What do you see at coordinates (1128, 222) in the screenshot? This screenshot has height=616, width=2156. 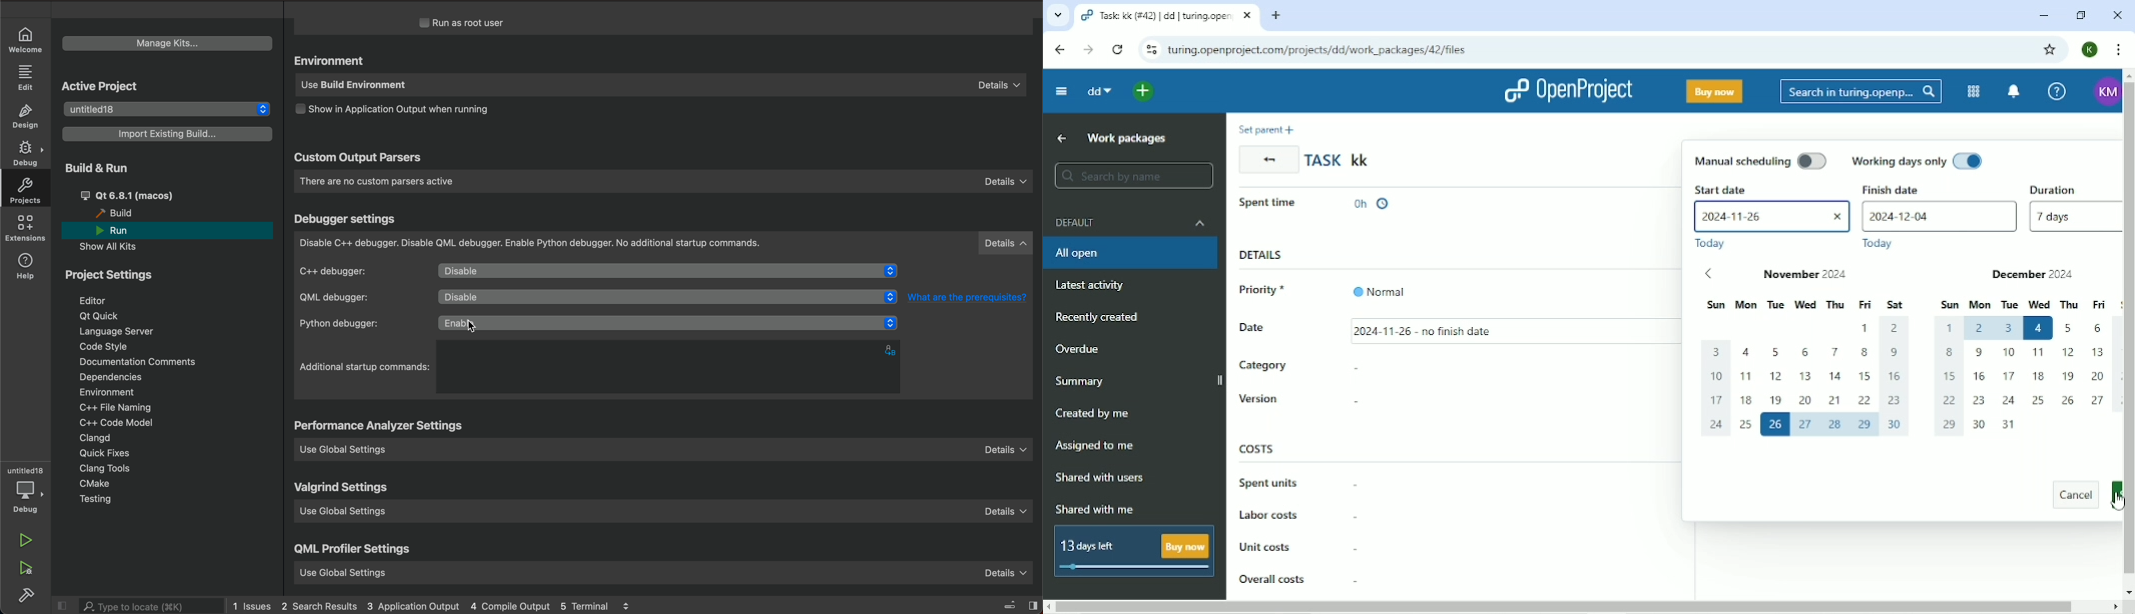 I see `Default` at bounding box center [1128, 222].